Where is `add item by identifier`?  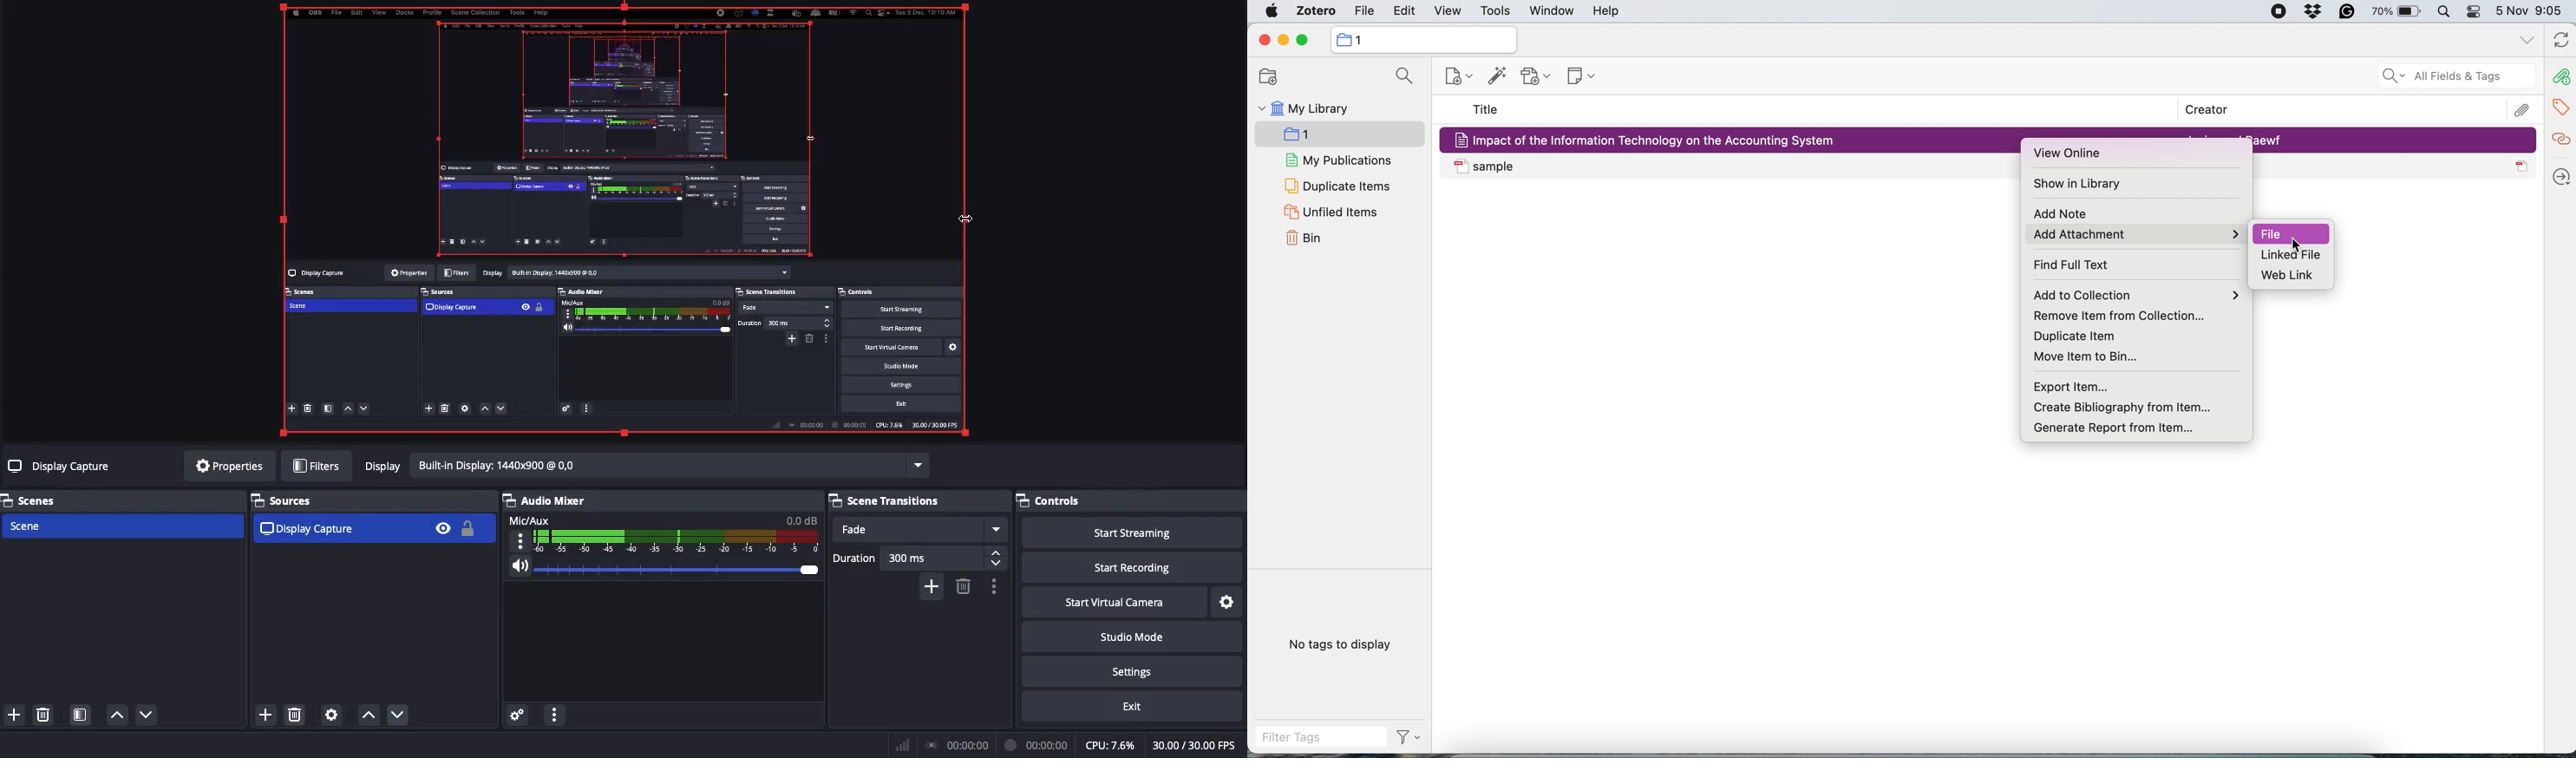
add item by identifier is located at coordinates (1494, 76).